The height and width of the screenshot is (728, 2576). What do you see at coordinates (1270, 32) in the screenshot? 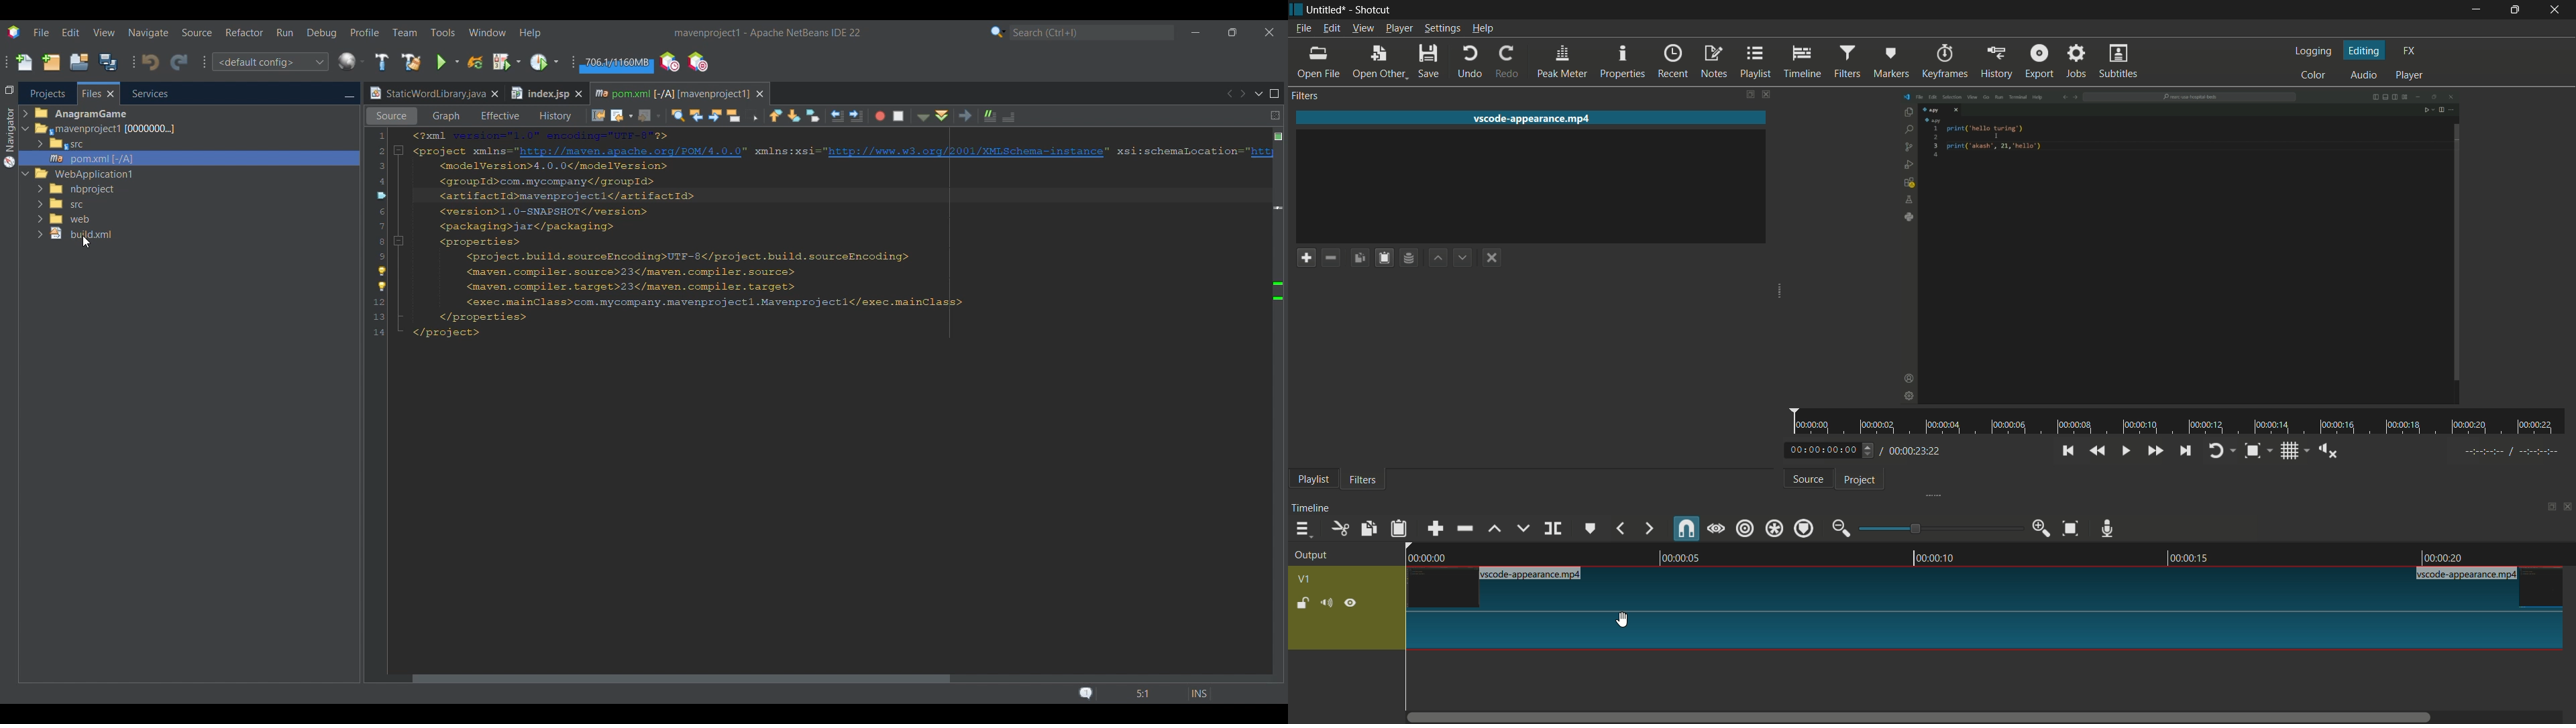
I see `Close interface` at bounding box center [1270, 32].